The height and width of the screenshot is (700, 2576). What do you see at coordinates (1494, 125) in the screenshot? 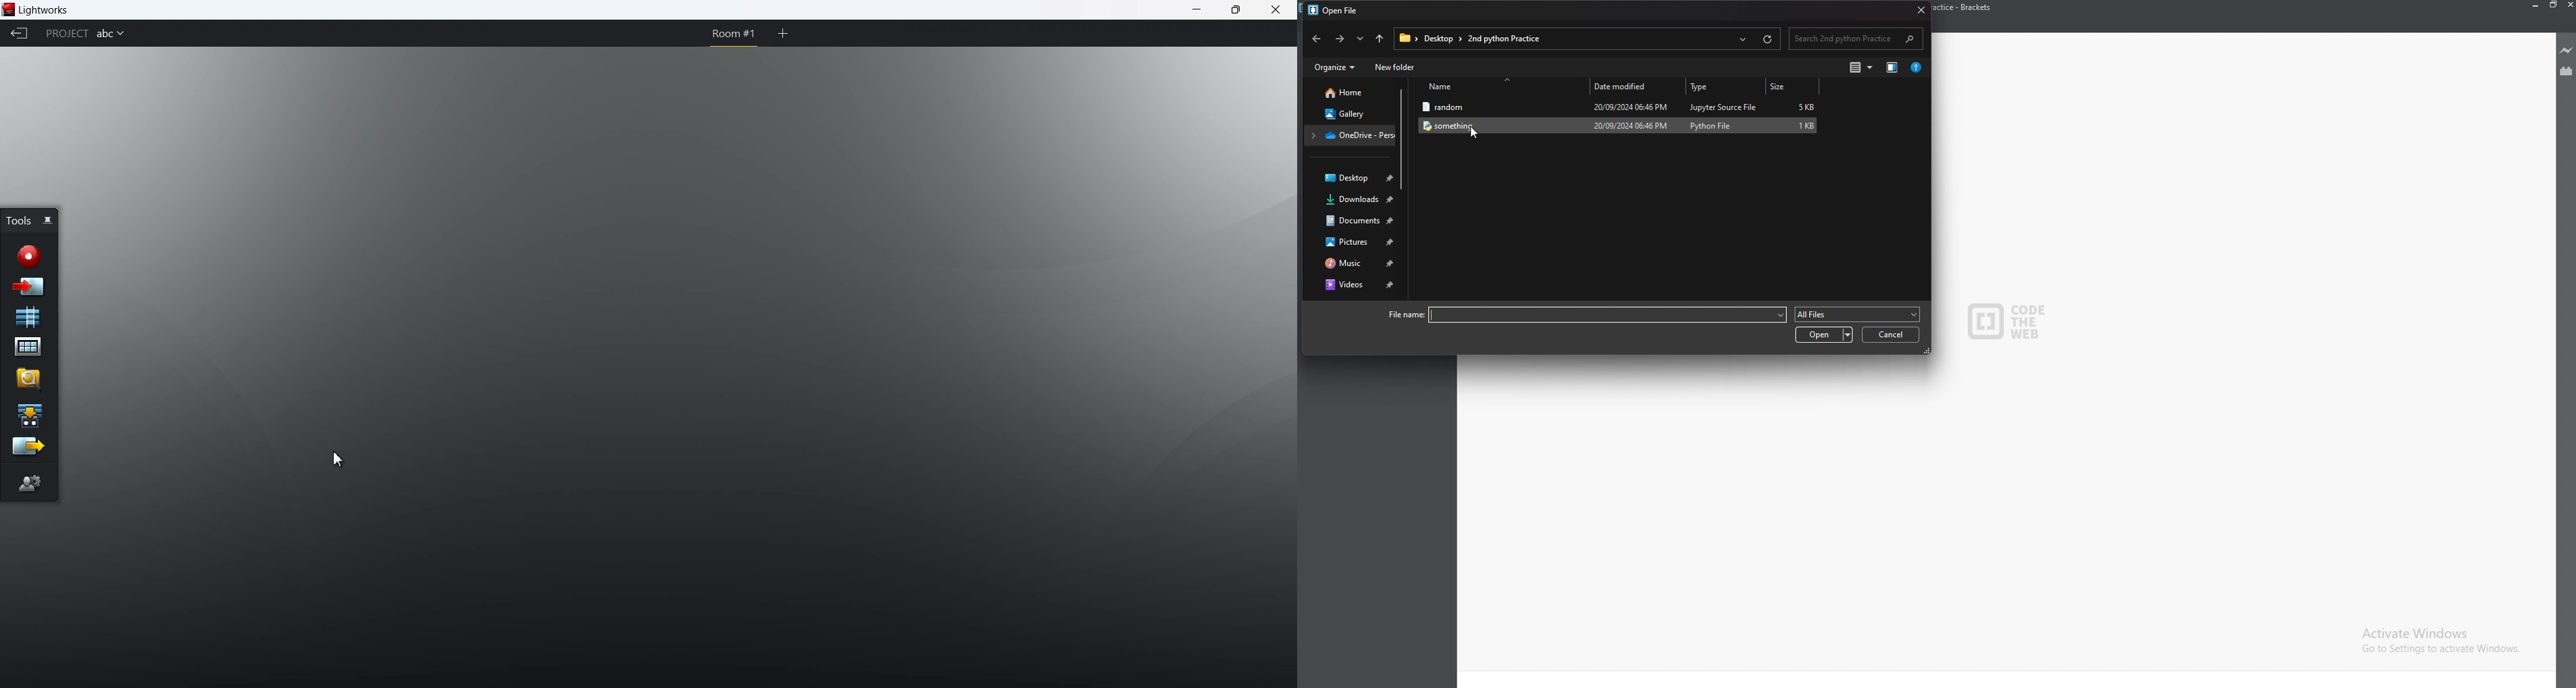
I see `something` at bounding box center [1494, 125].